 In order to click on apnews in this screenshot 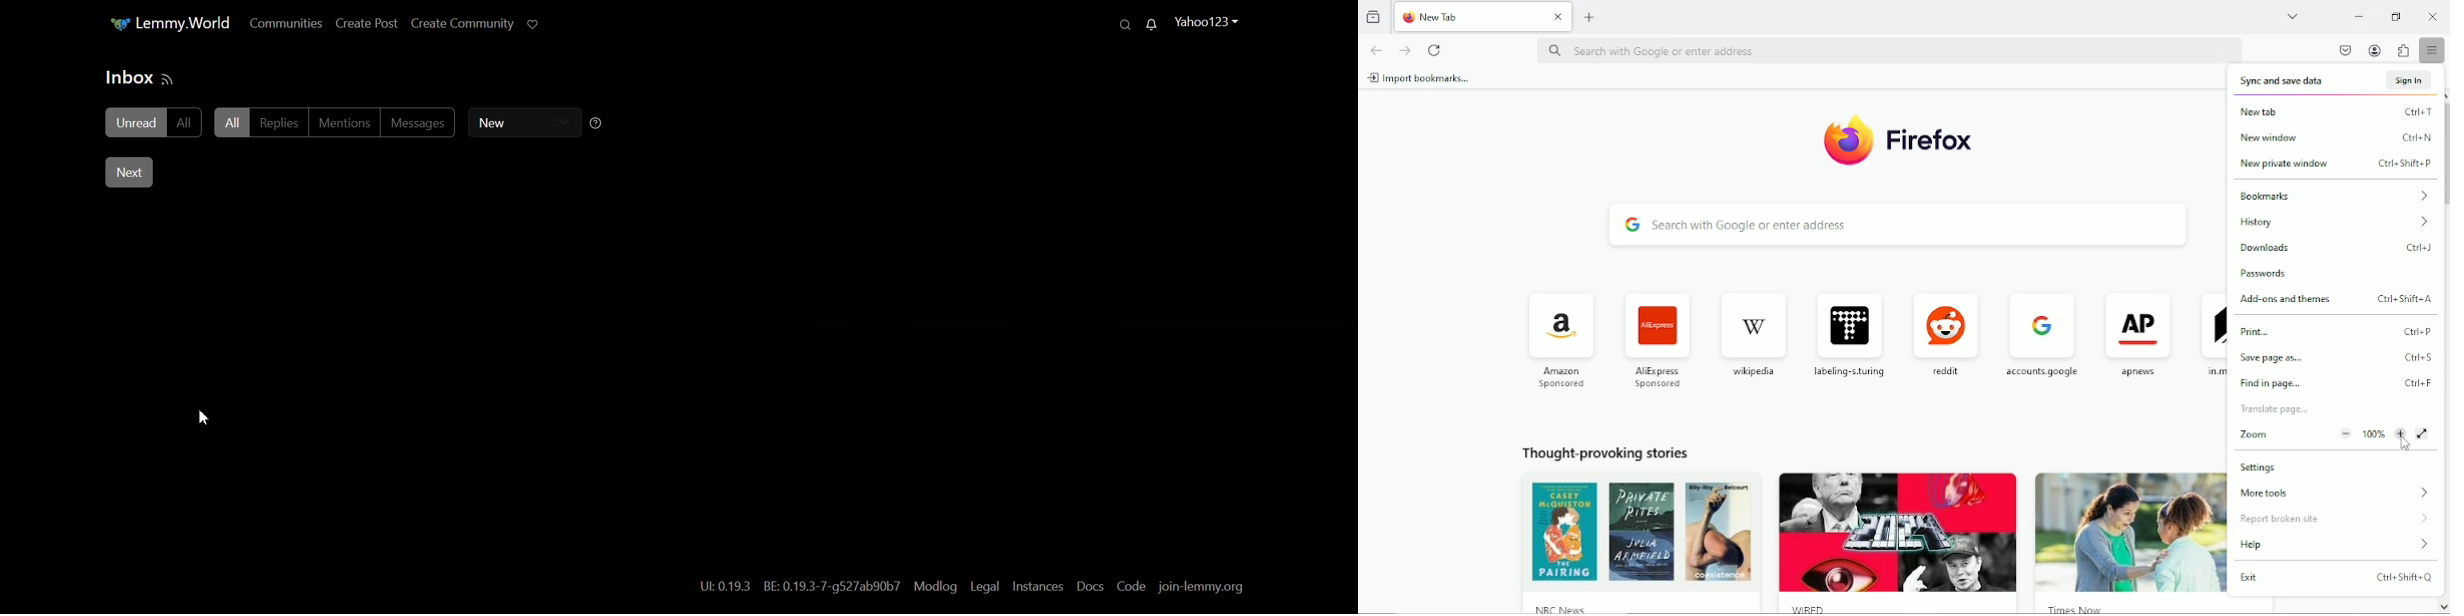, I will do `click(2139, 334)`.